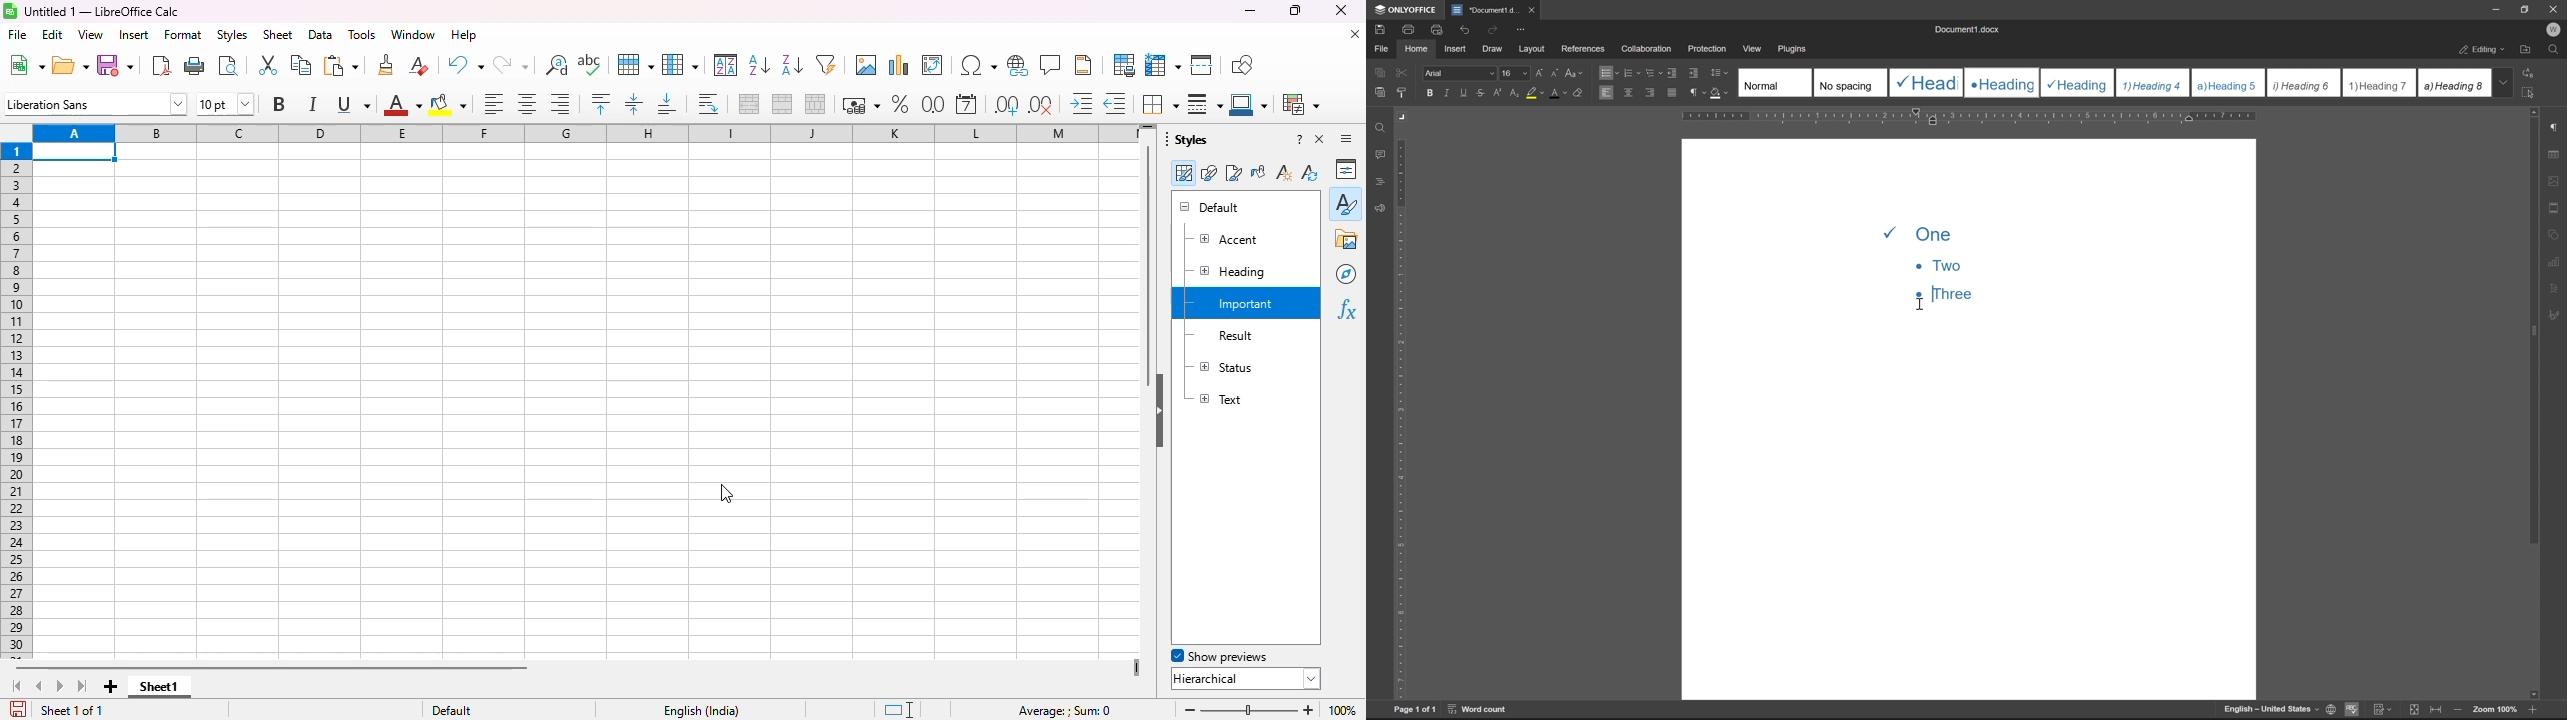  Describe the element at coordinates (2528, 9) in the screenshot. I see `restore down` at that location.